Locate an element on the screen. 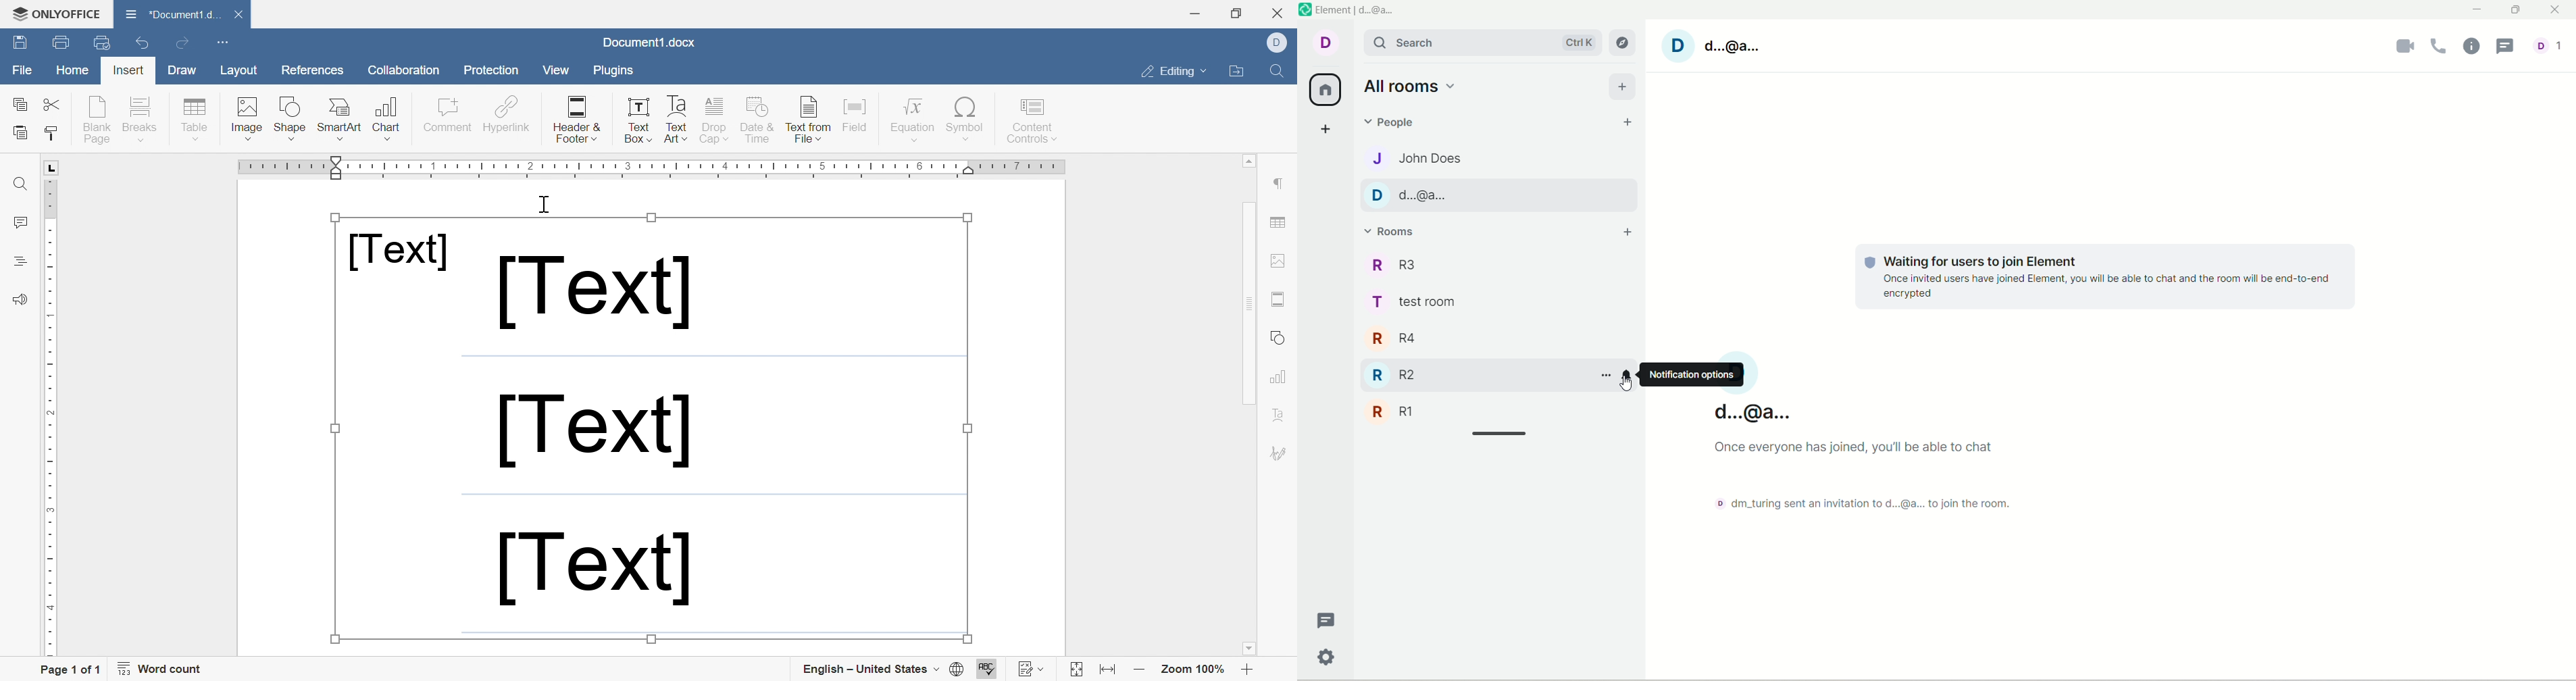 The height and width of the screenshot is (700, 2576). English - United States is located at coordinates (869, 668).